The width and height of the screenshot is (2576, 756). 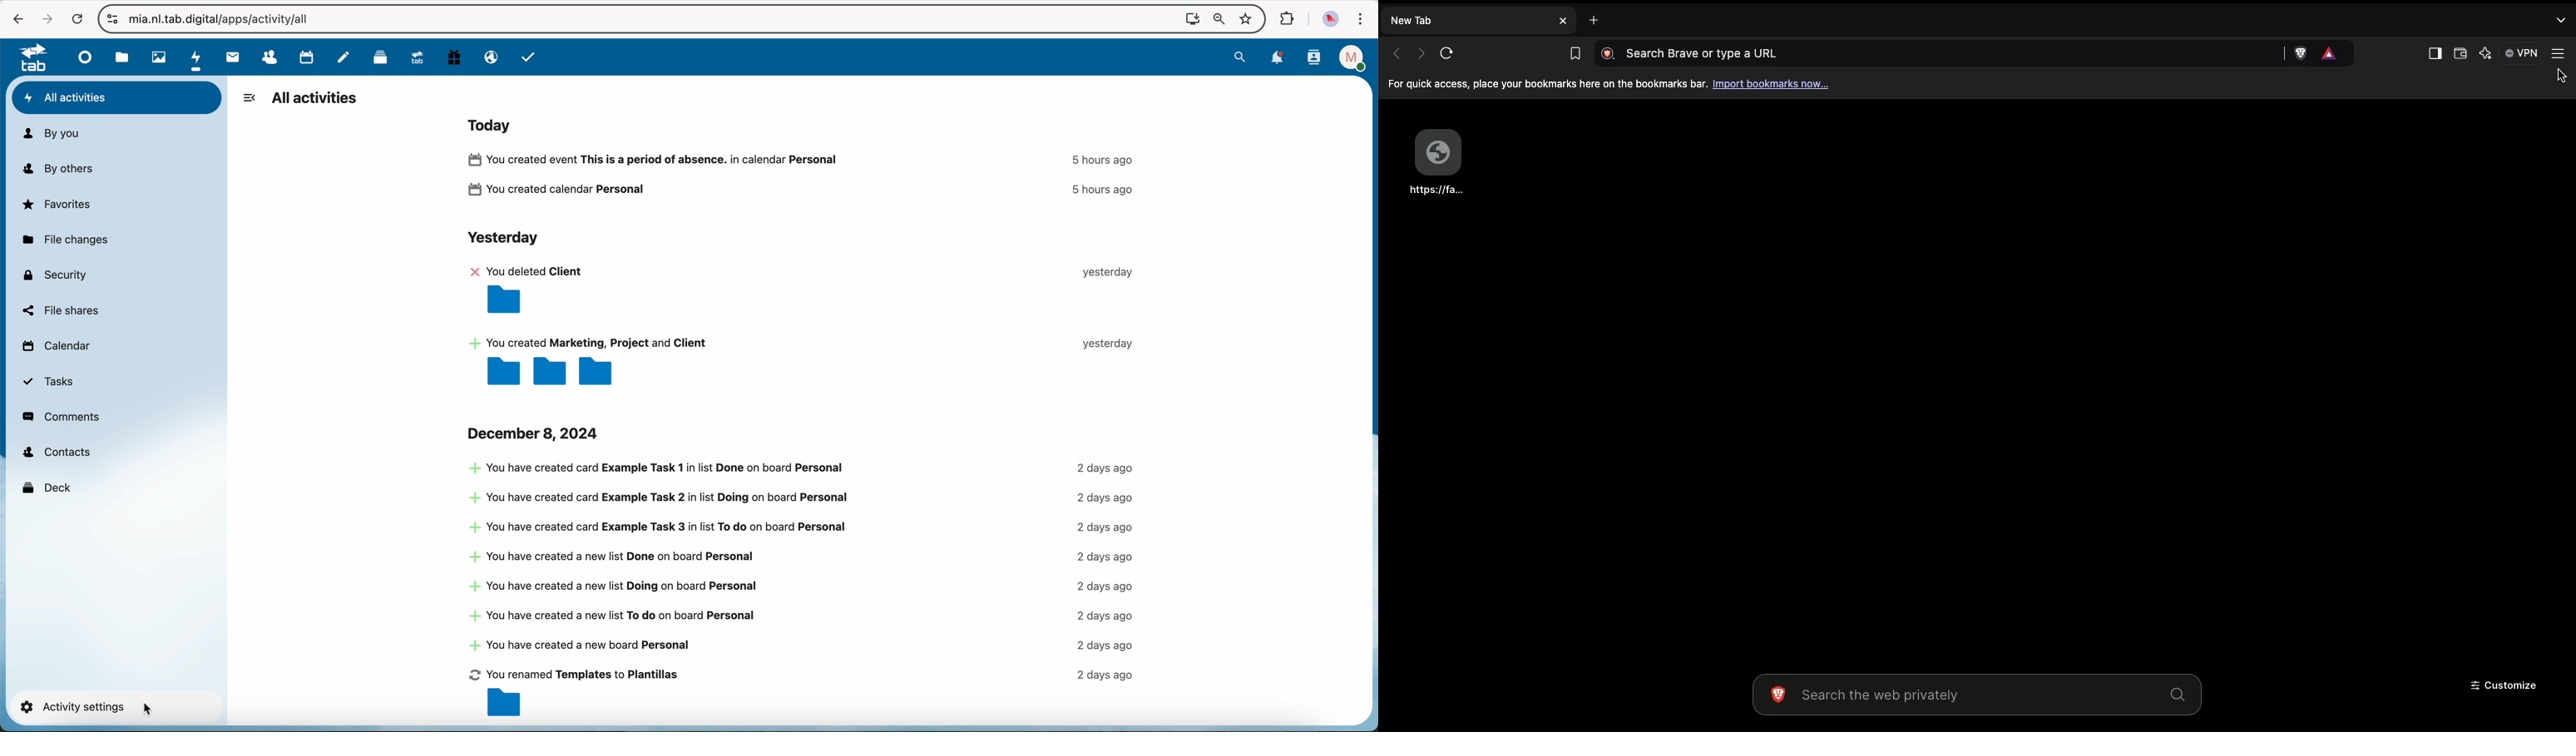 I want to click on yesterday, so click(x=501, y=239).